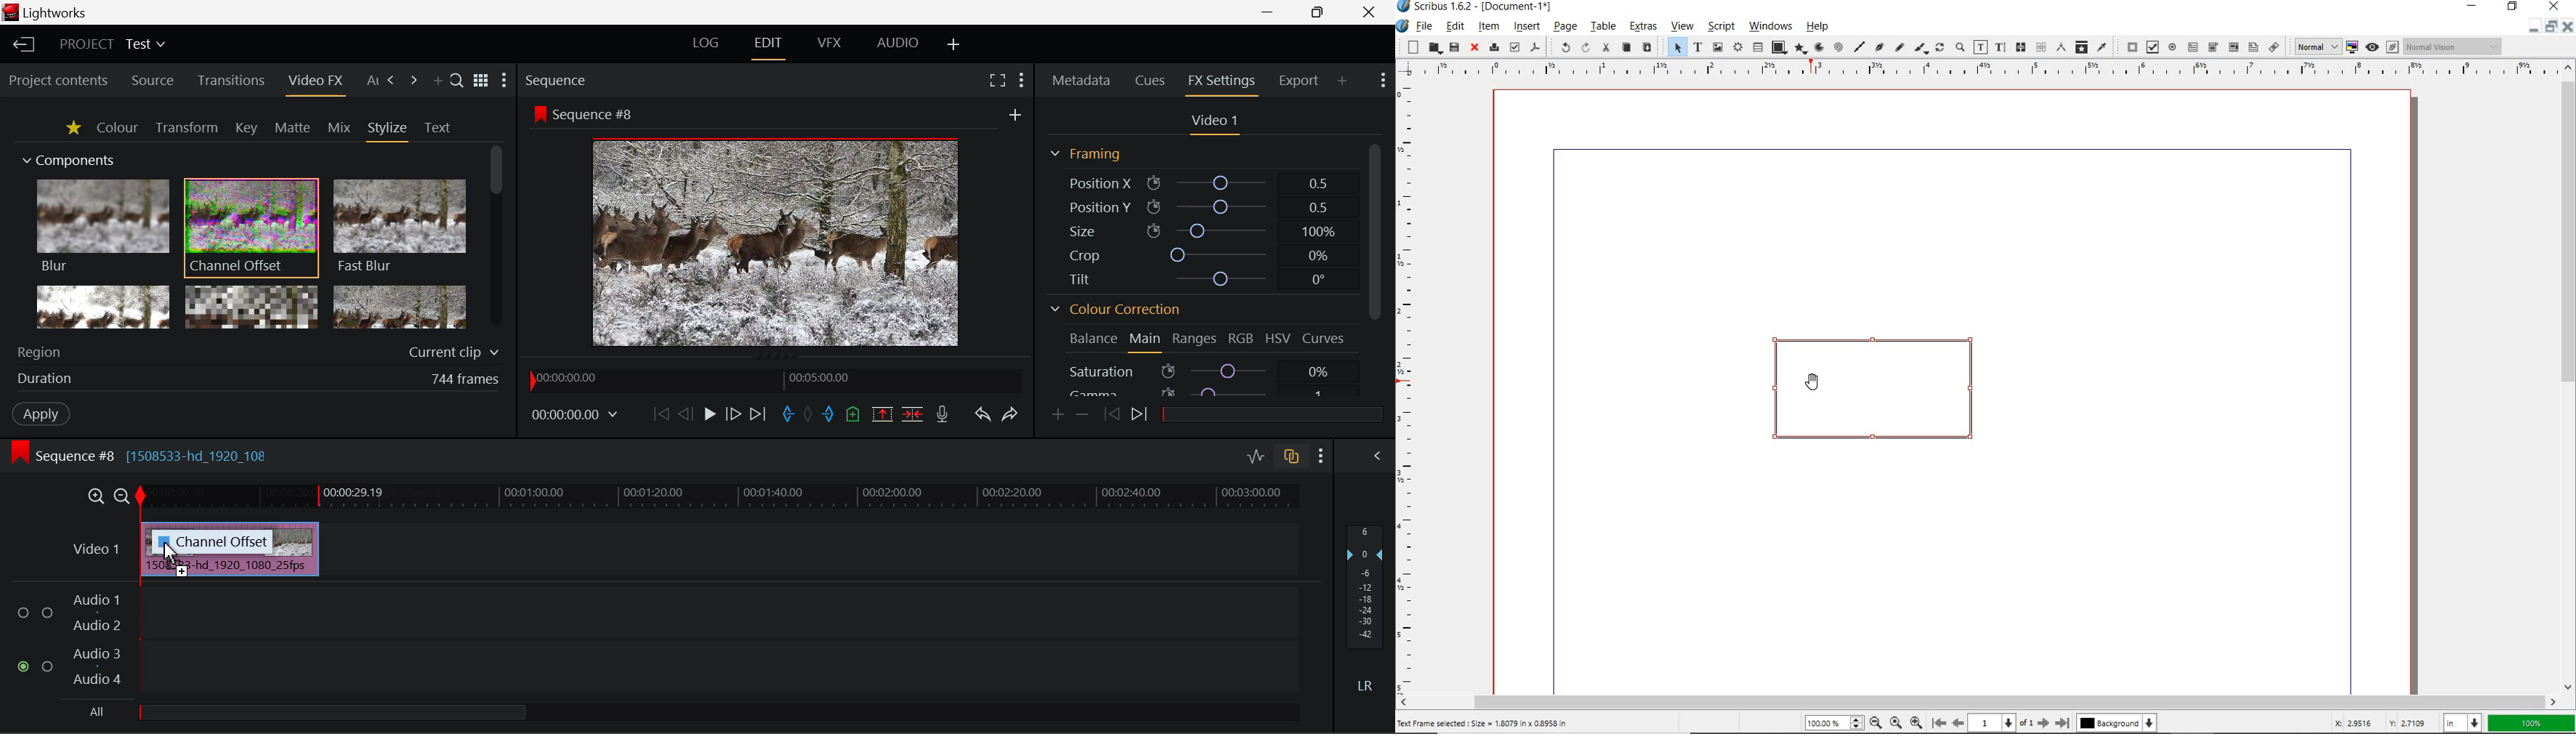 The height and width of the screenshot is (756, 2576). Describe the element at coordinates (2173, 47) in the screenshot. I see `pdf radio button` at that location.